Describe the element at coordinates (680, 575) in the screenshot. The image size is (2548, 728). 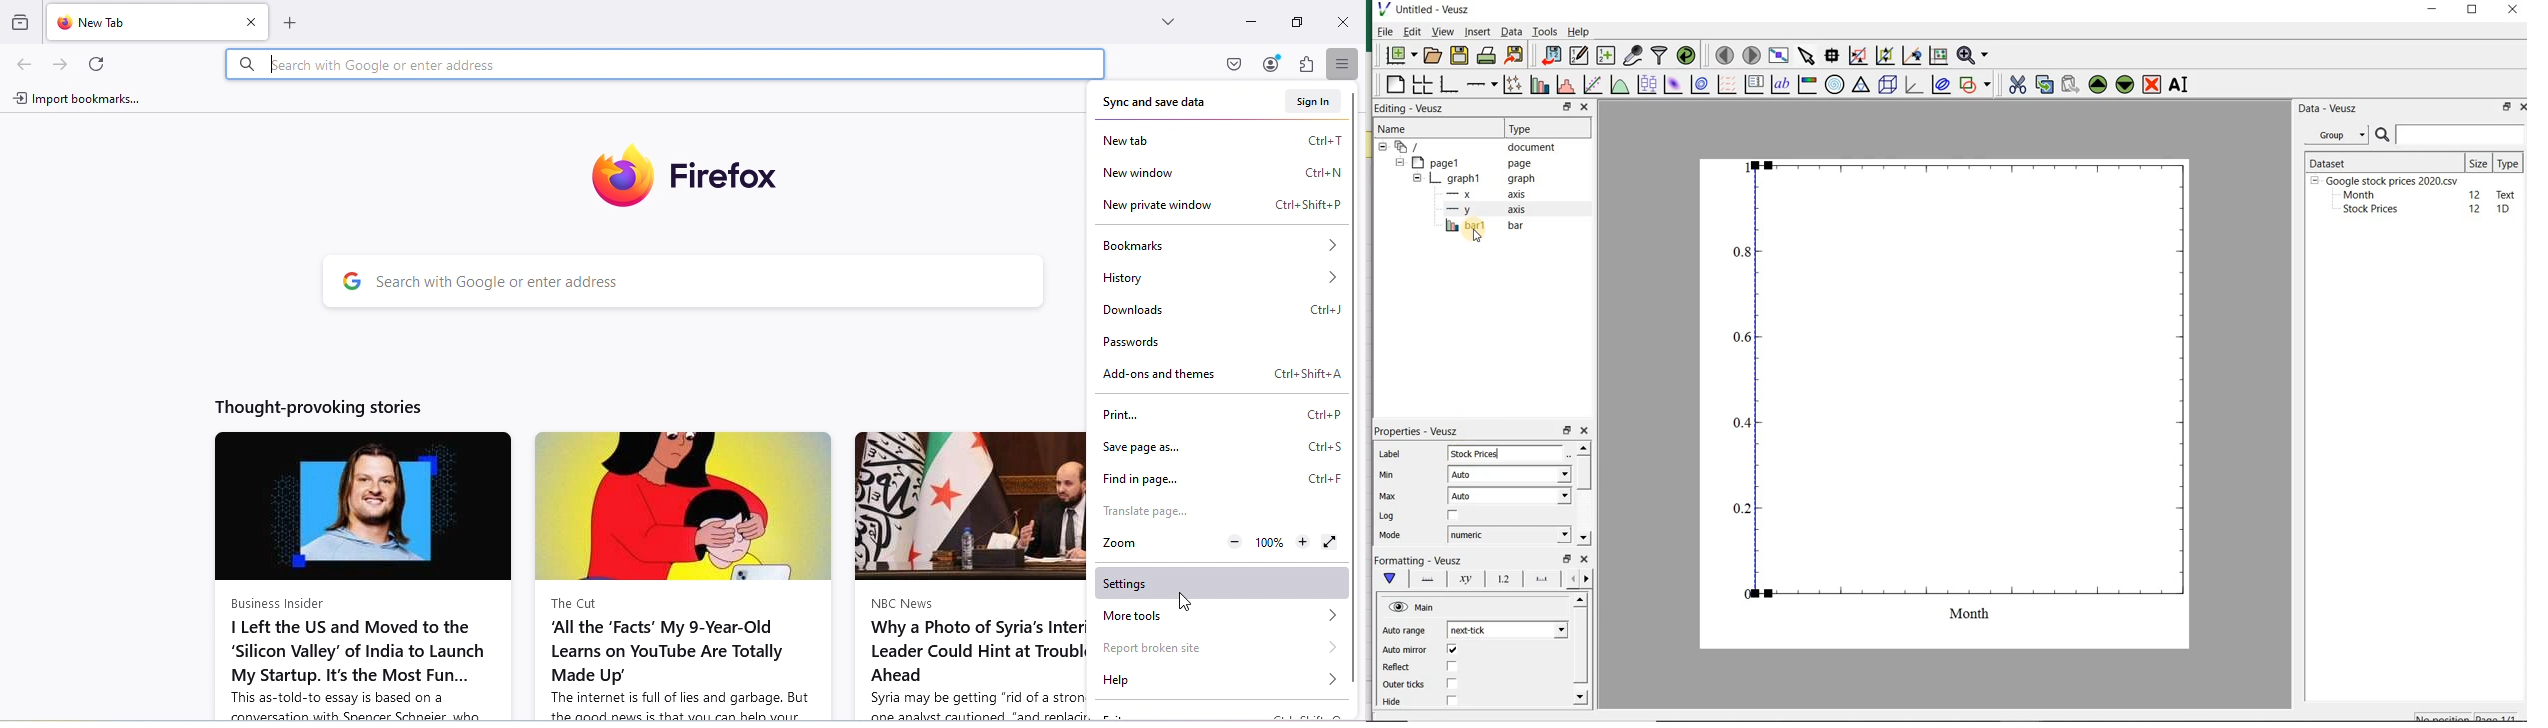
I see `new article from the cut` at that location.